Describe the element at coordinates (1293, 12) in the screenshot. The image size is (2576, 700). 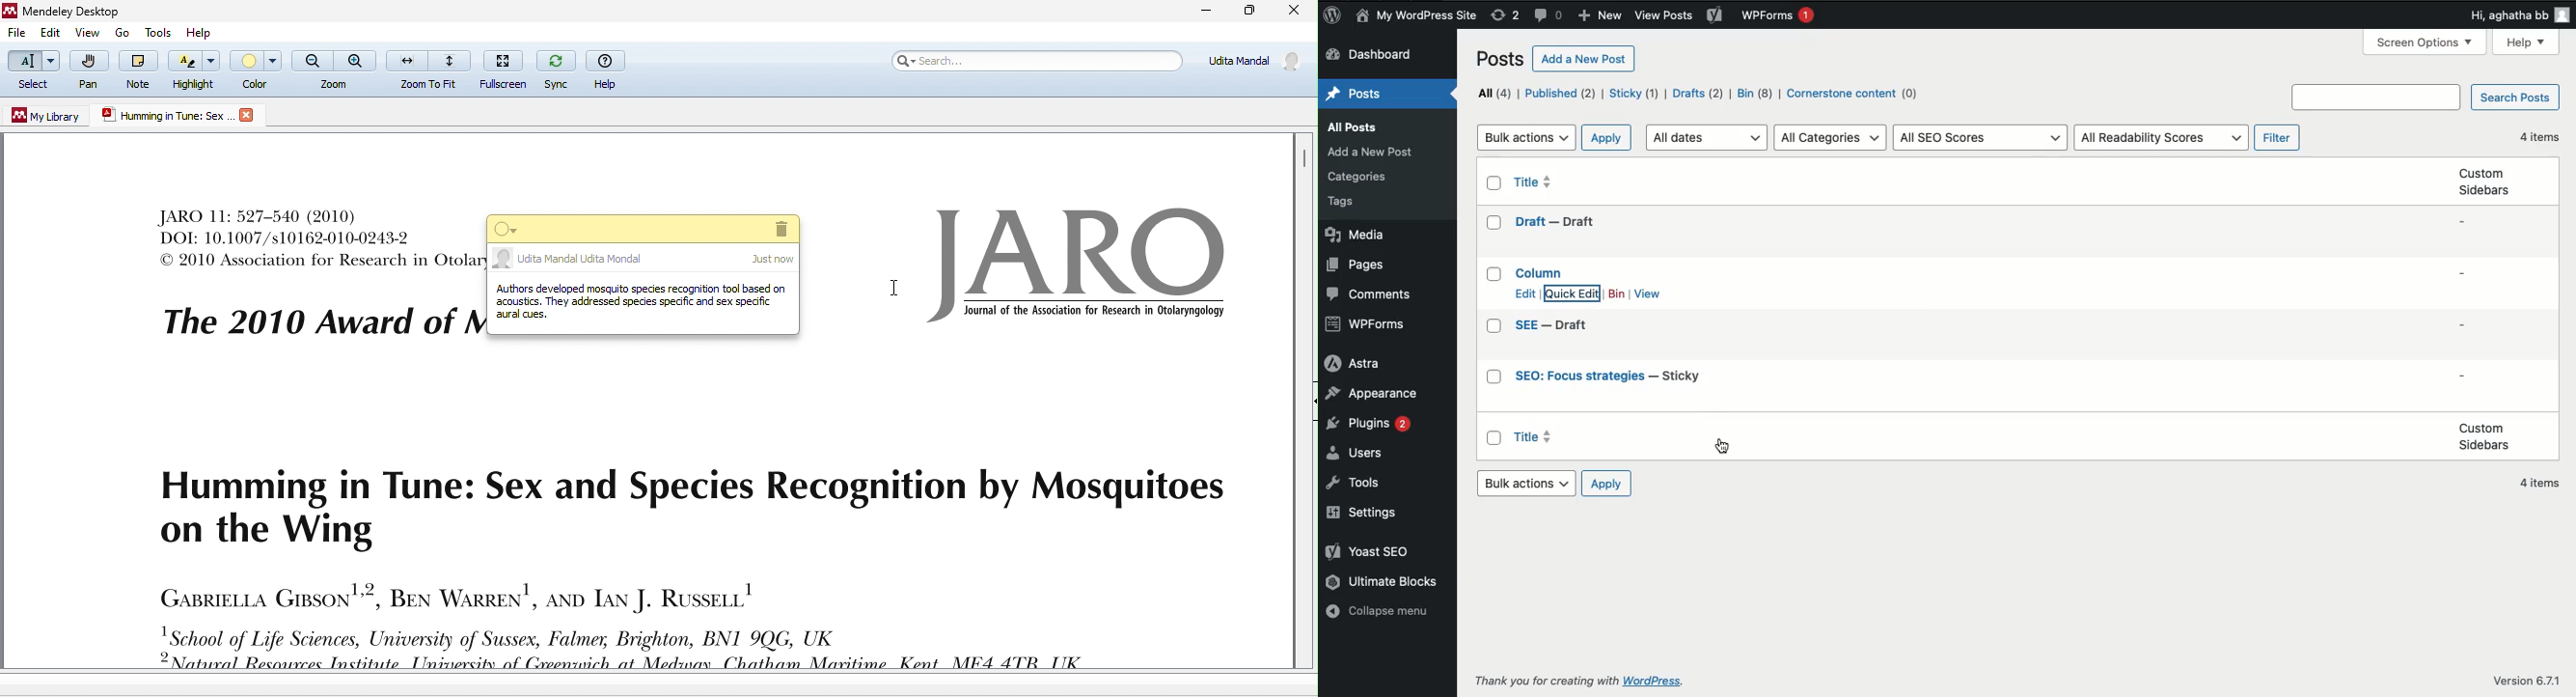
I see `close` at that location.